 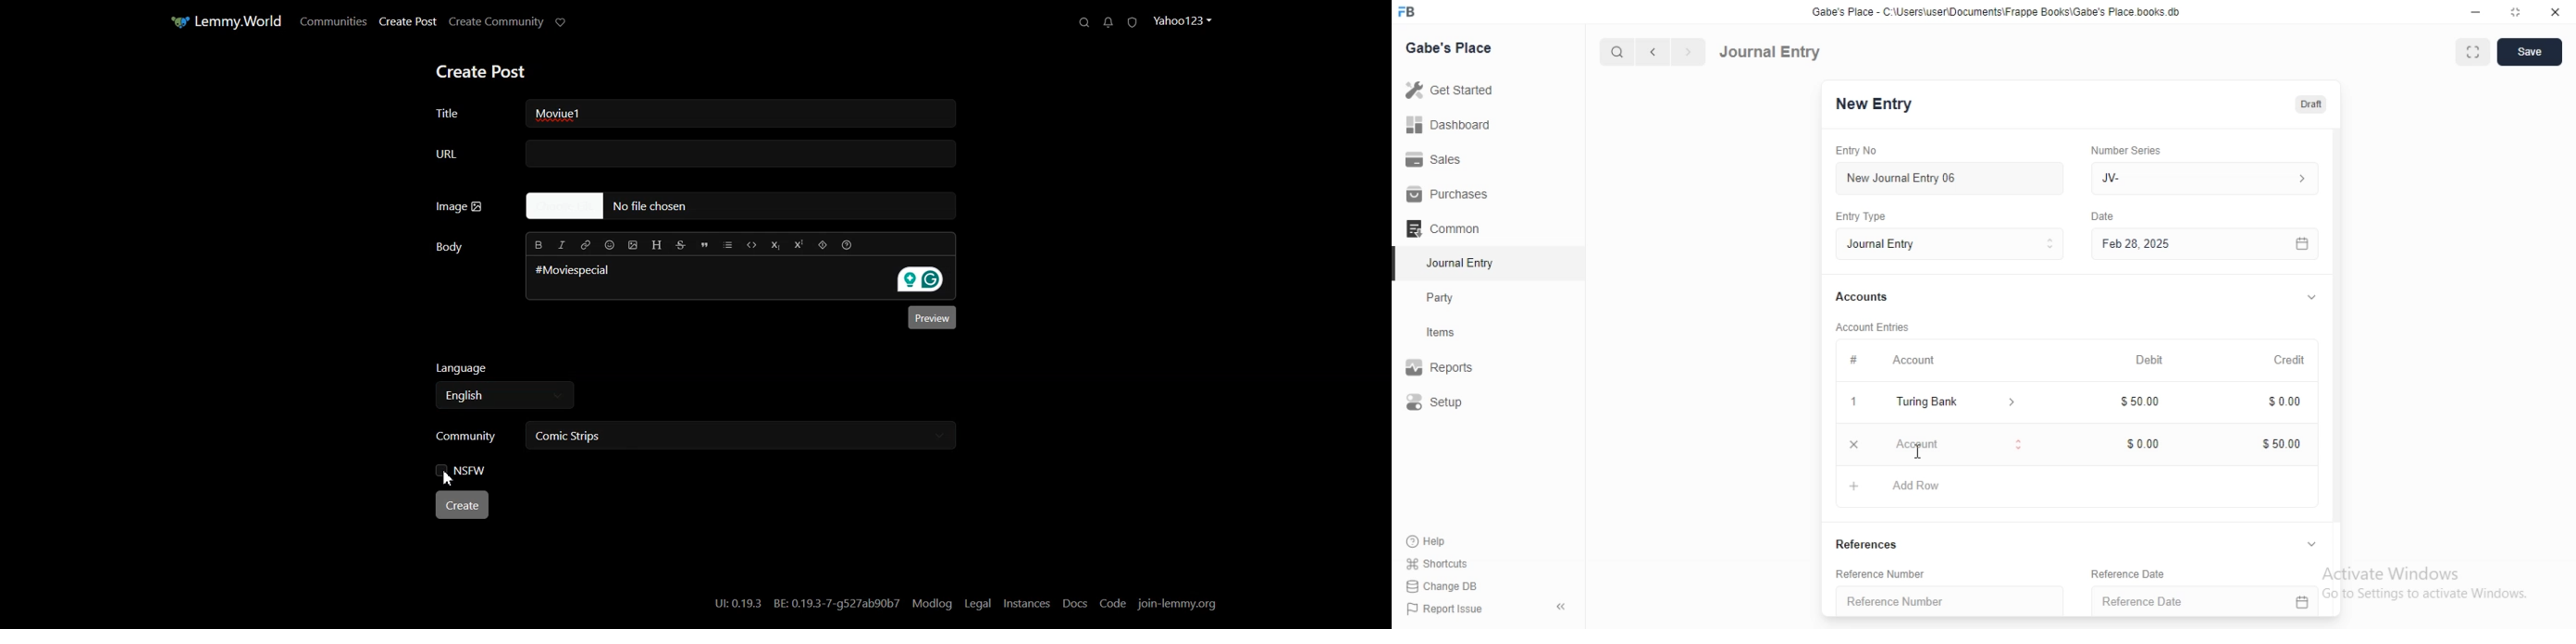 I want to click on Get Started, so click(x=1454, y=90).